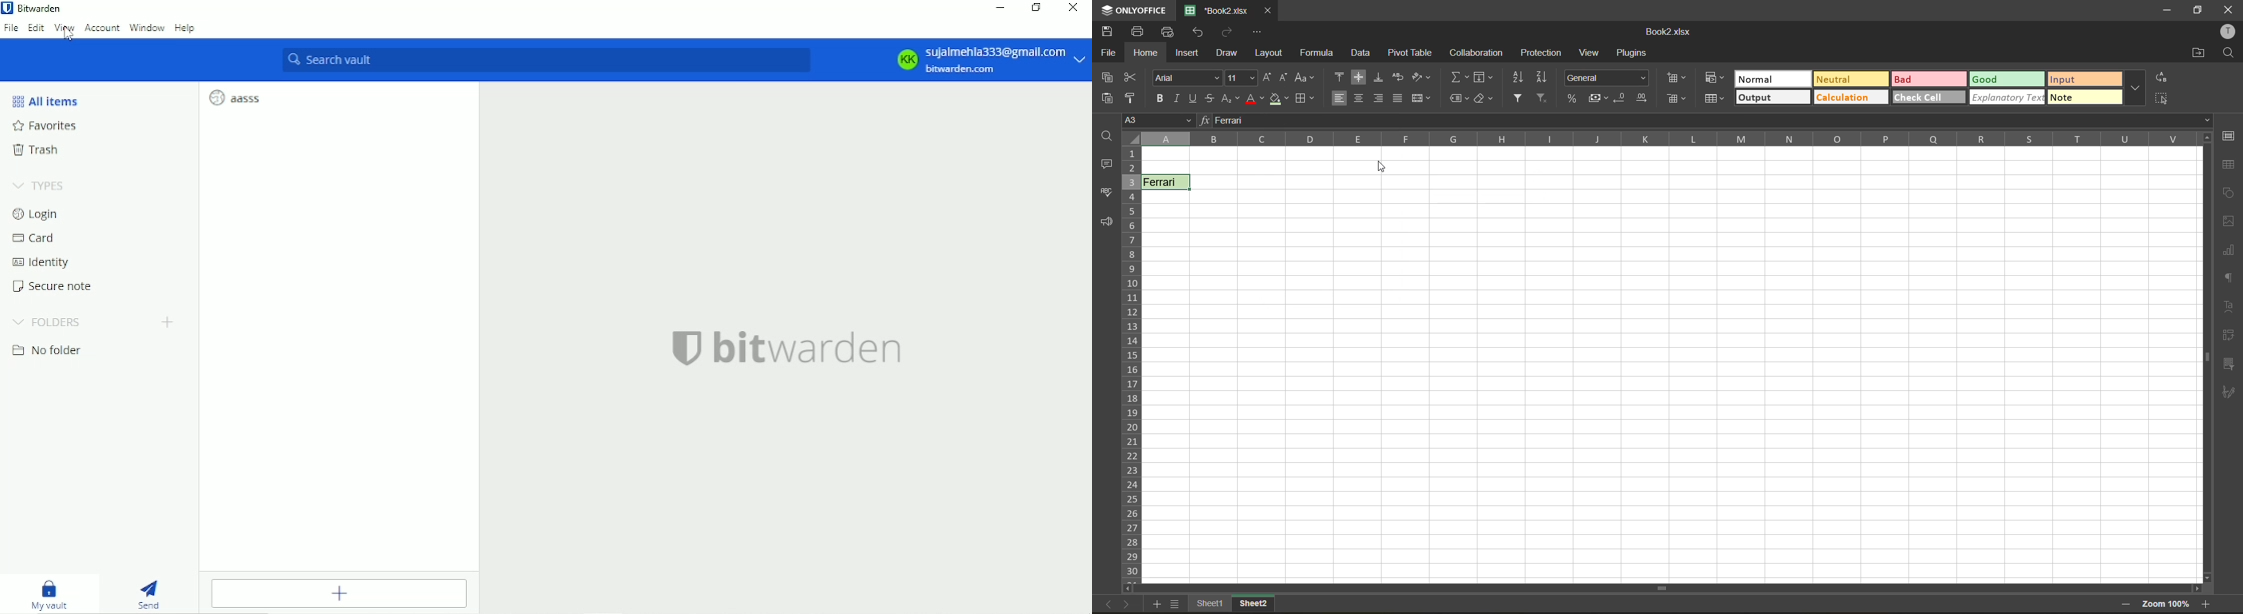  I want to click on Account, so click(101, 28).